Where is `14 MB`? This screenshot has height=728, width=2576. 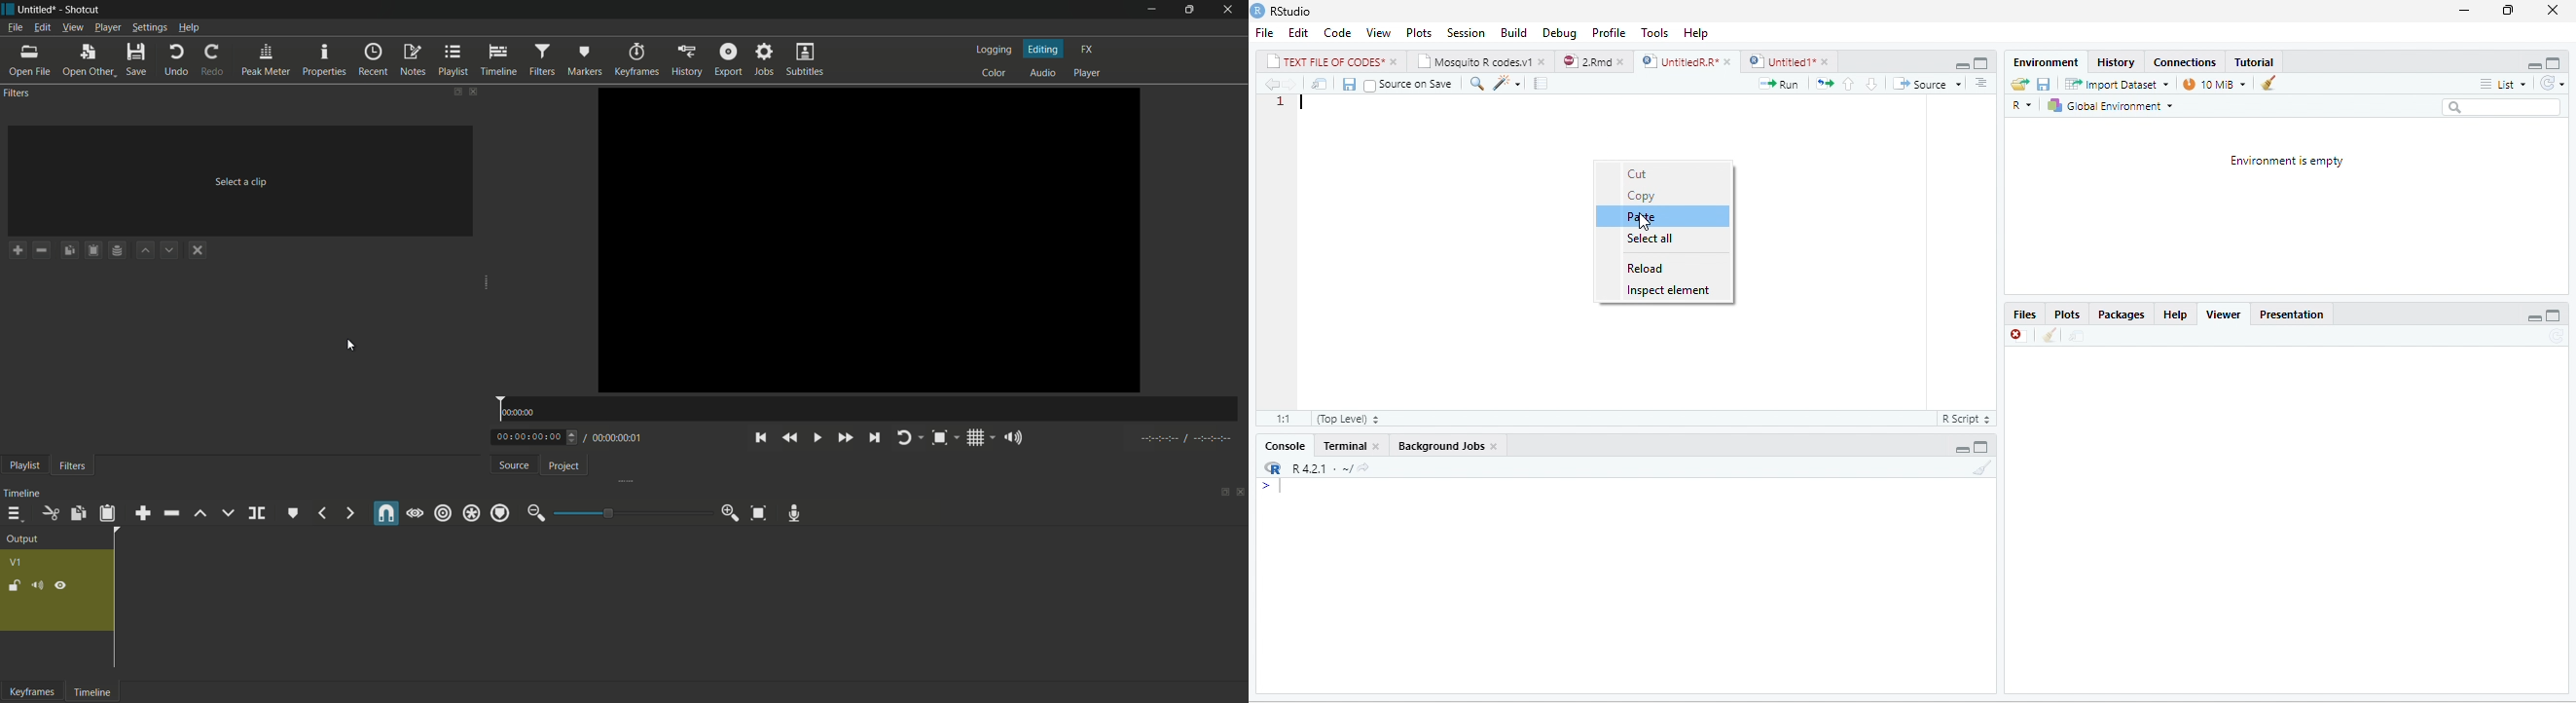
14 MB is located at coordinates (2215, 84).